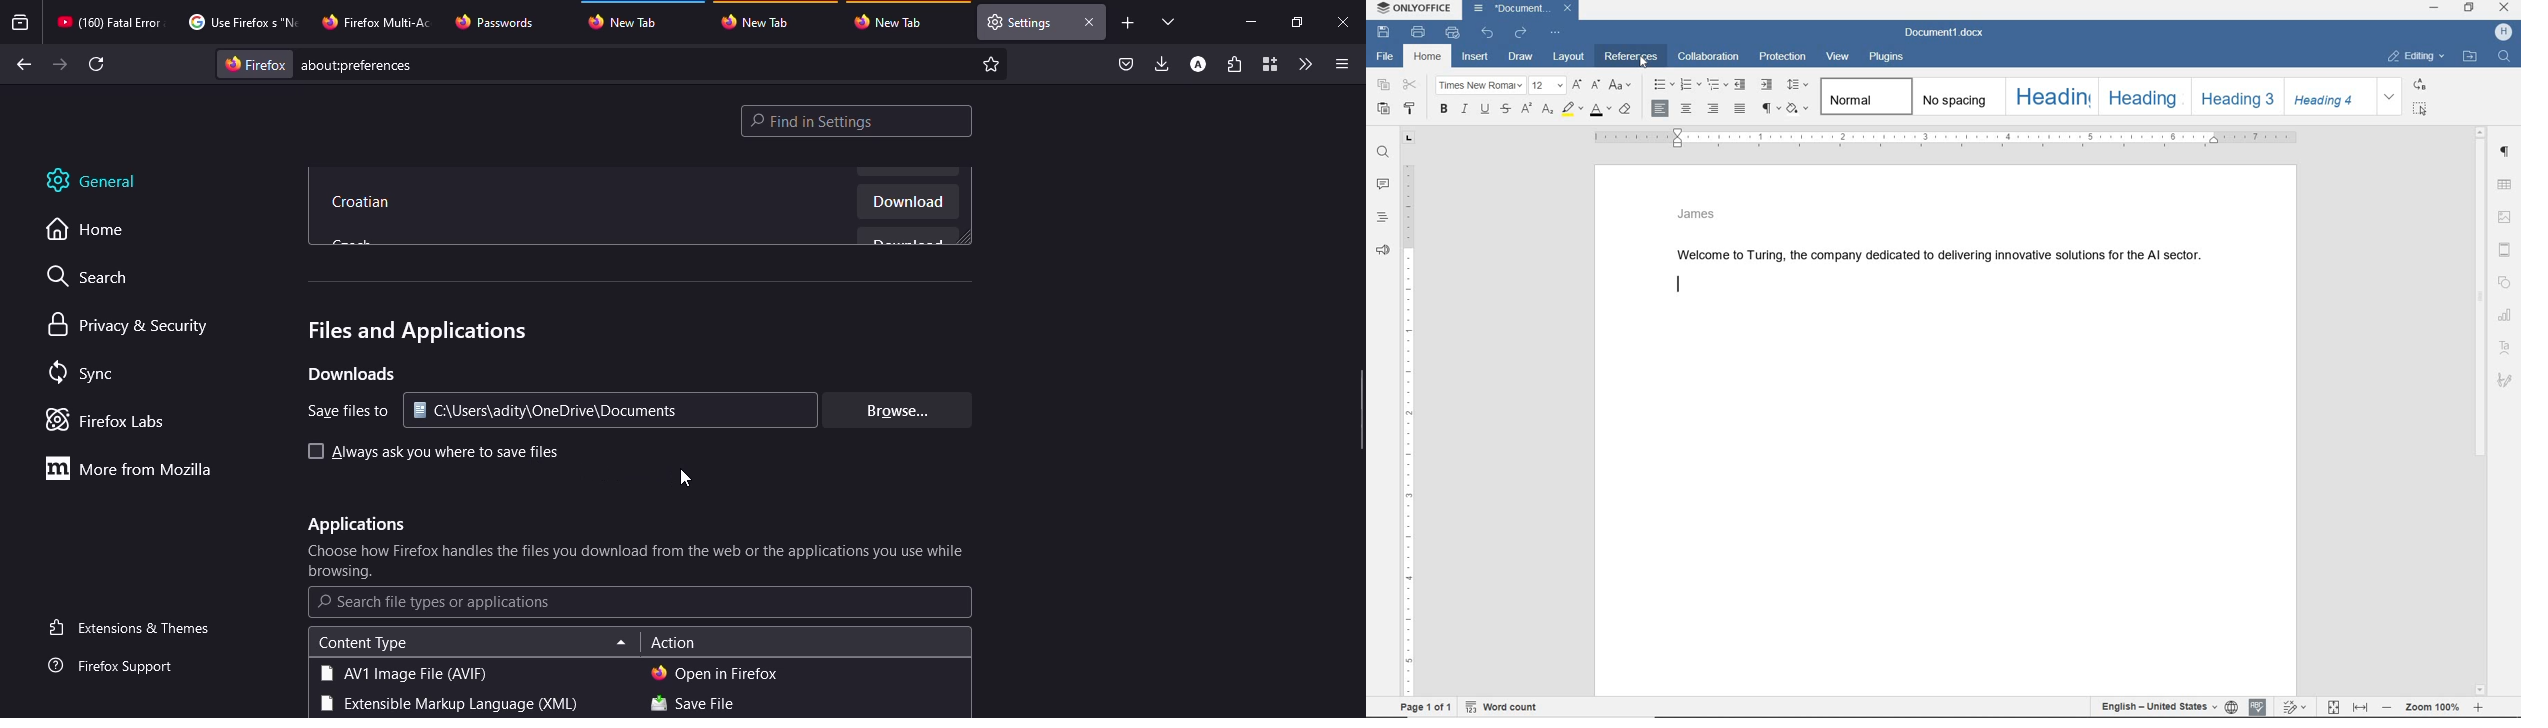 This screenshot has width=2548, height=728. Describe the element at coordinates (2390, 709) in the screenshot. I see `zoom out` at that location.